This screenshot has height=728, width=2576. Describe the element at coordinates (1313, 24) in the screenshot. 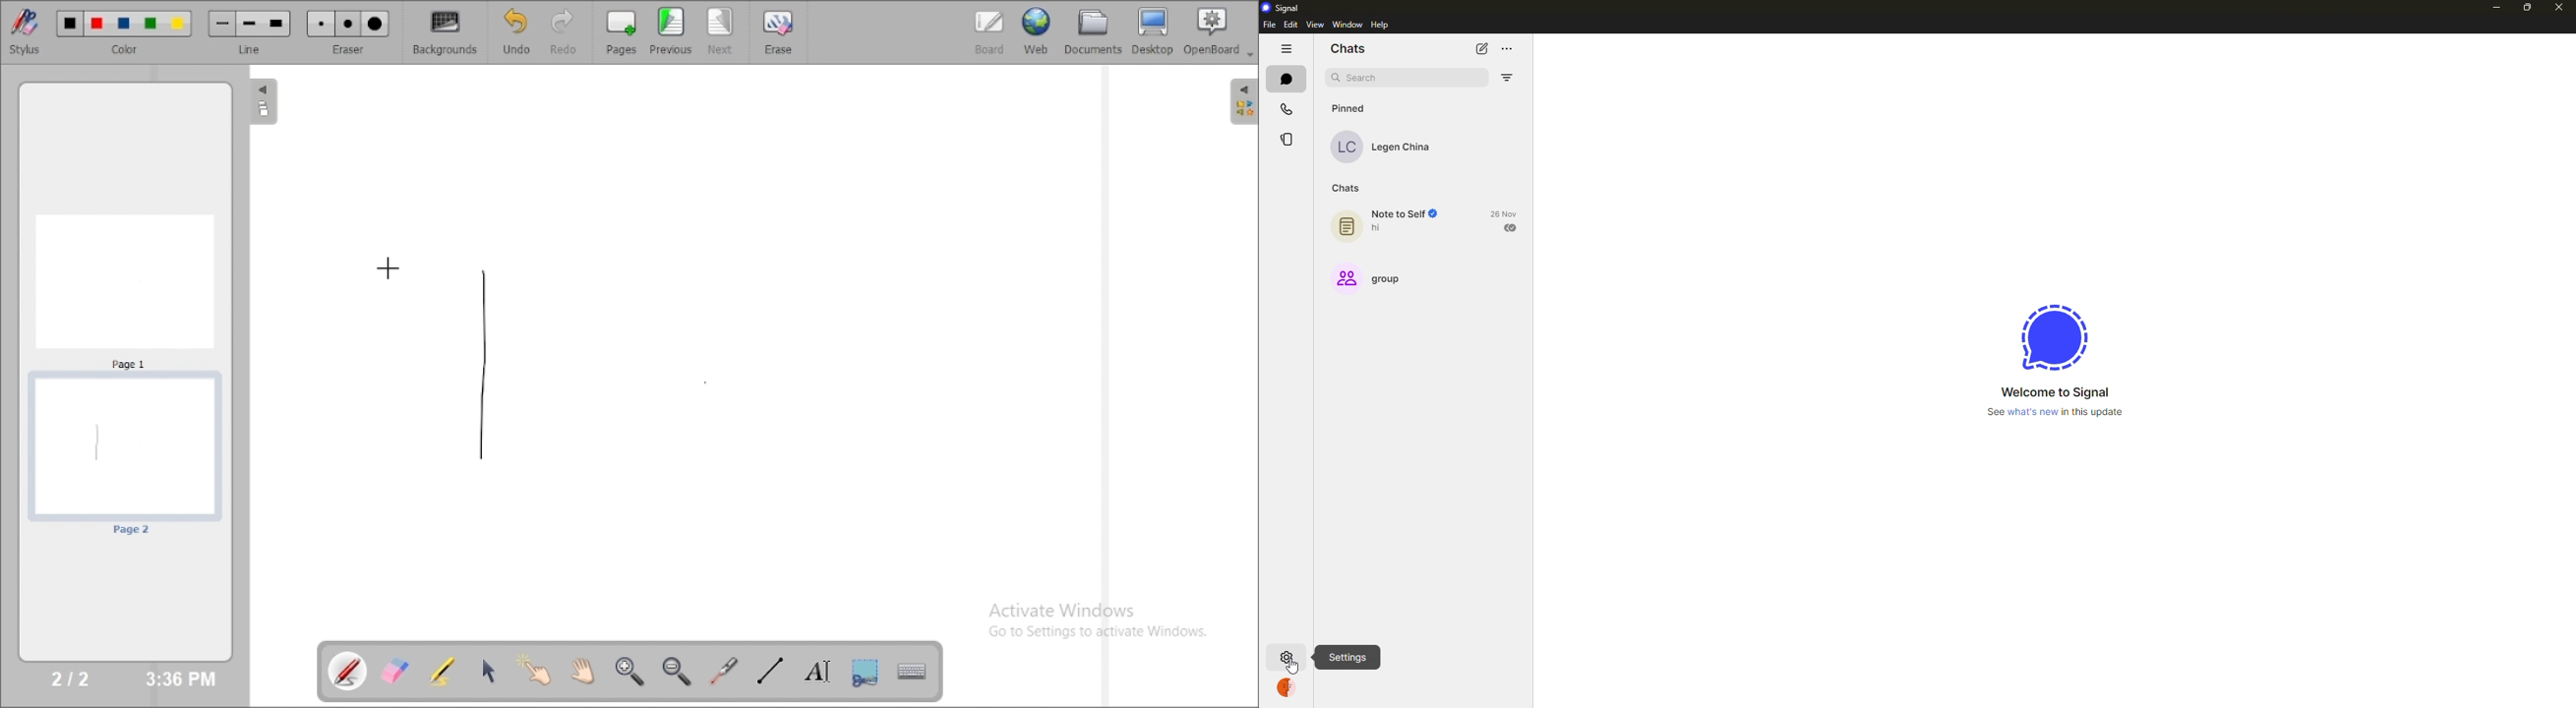

I see `view` at that location.